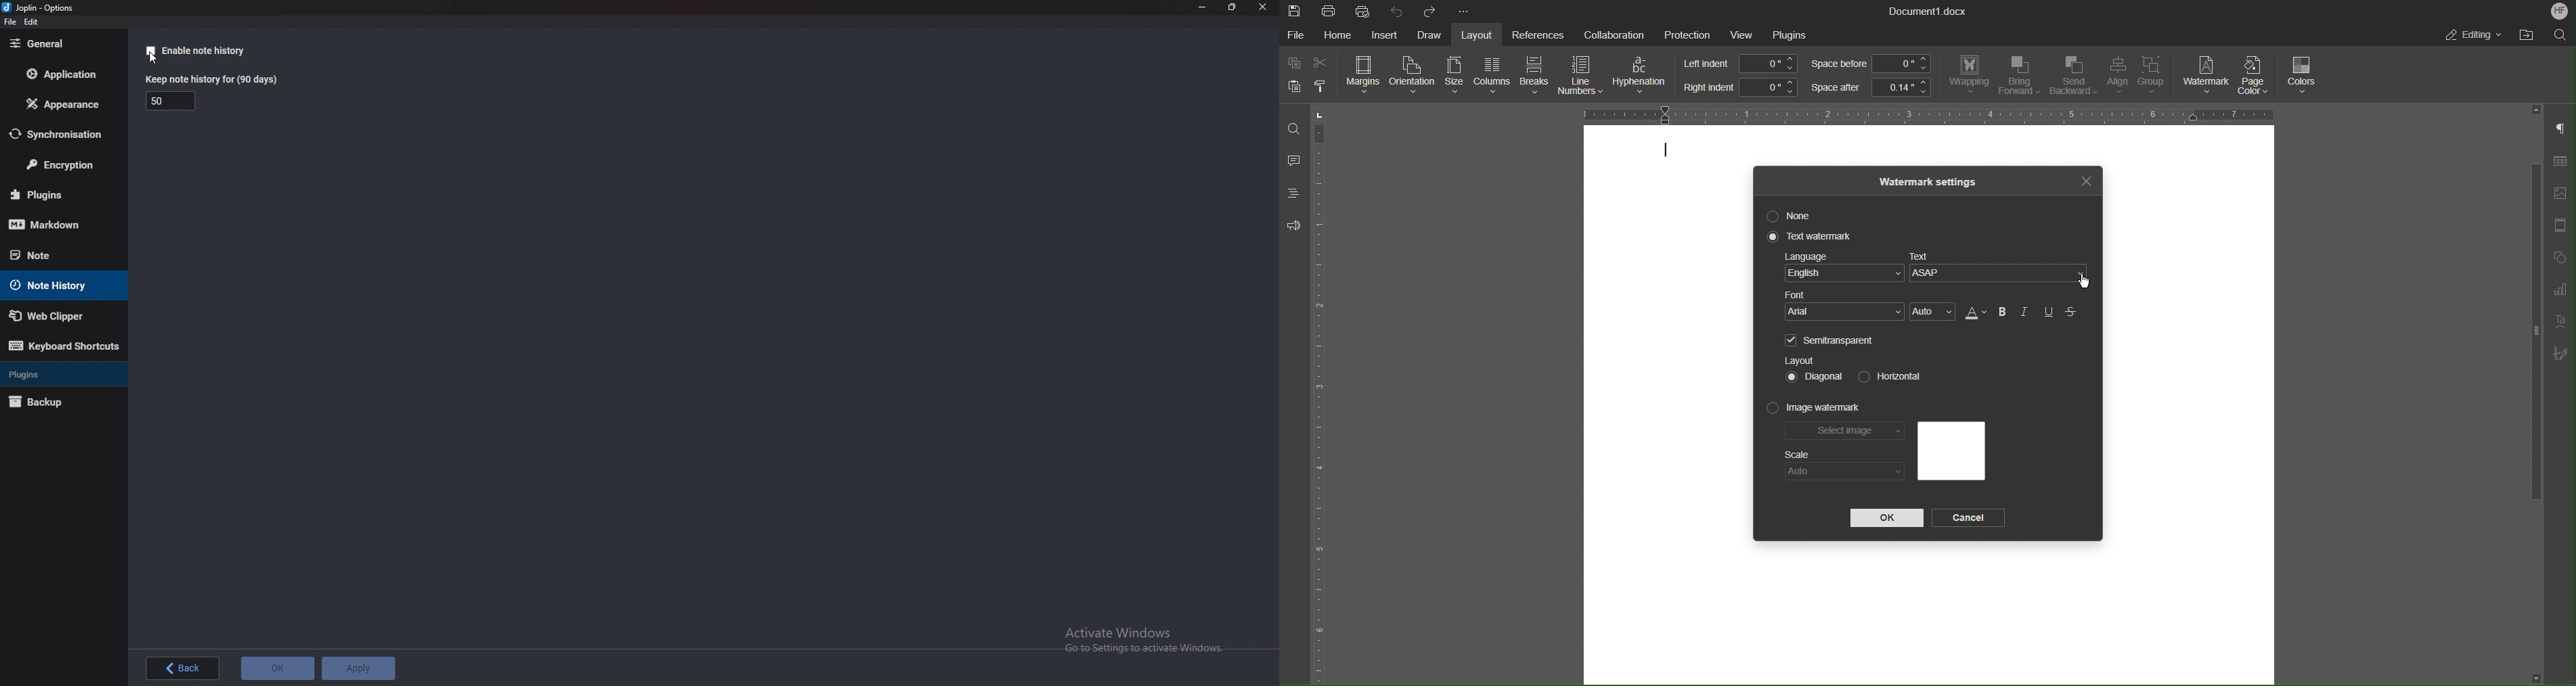 The image size is (2576, 700). Describe the element at coordinates (1800, 360) in the screenshot. I see `Layout` at that location.